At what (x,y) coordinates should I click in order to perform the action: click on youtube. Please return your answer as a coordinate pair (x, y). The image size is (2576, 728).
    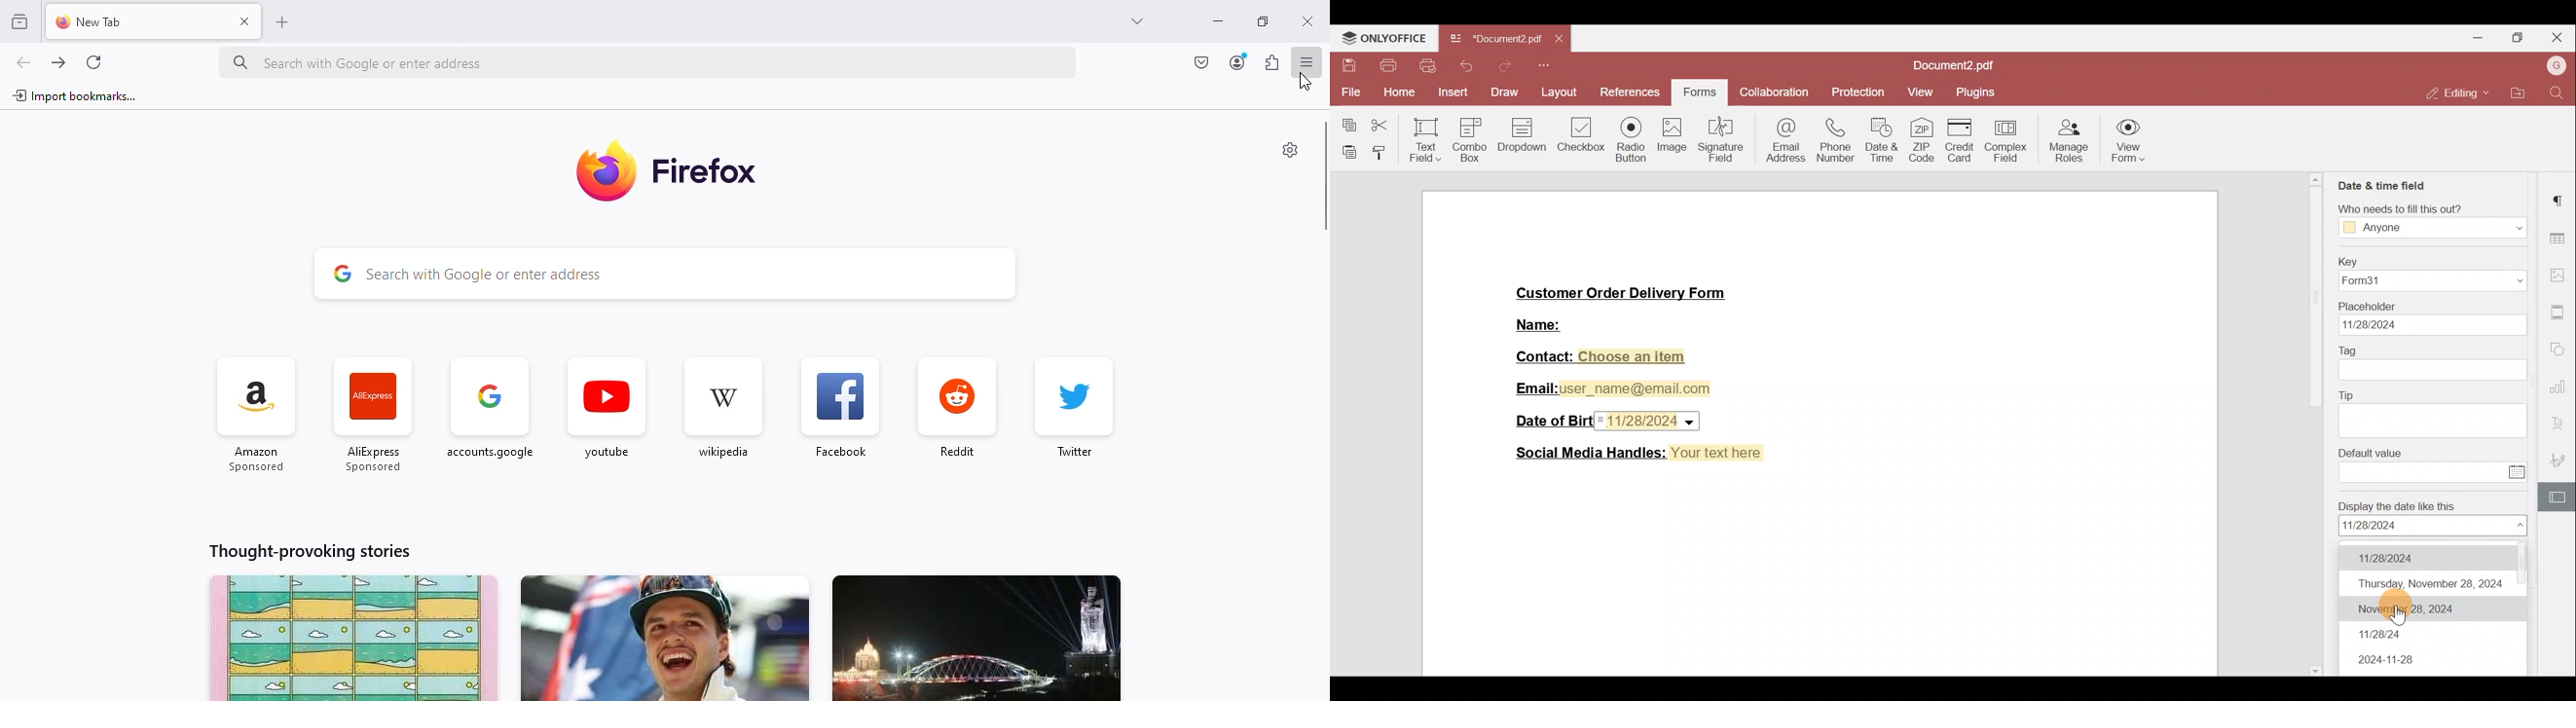
    Looking at the image, I should click on (606, 410).